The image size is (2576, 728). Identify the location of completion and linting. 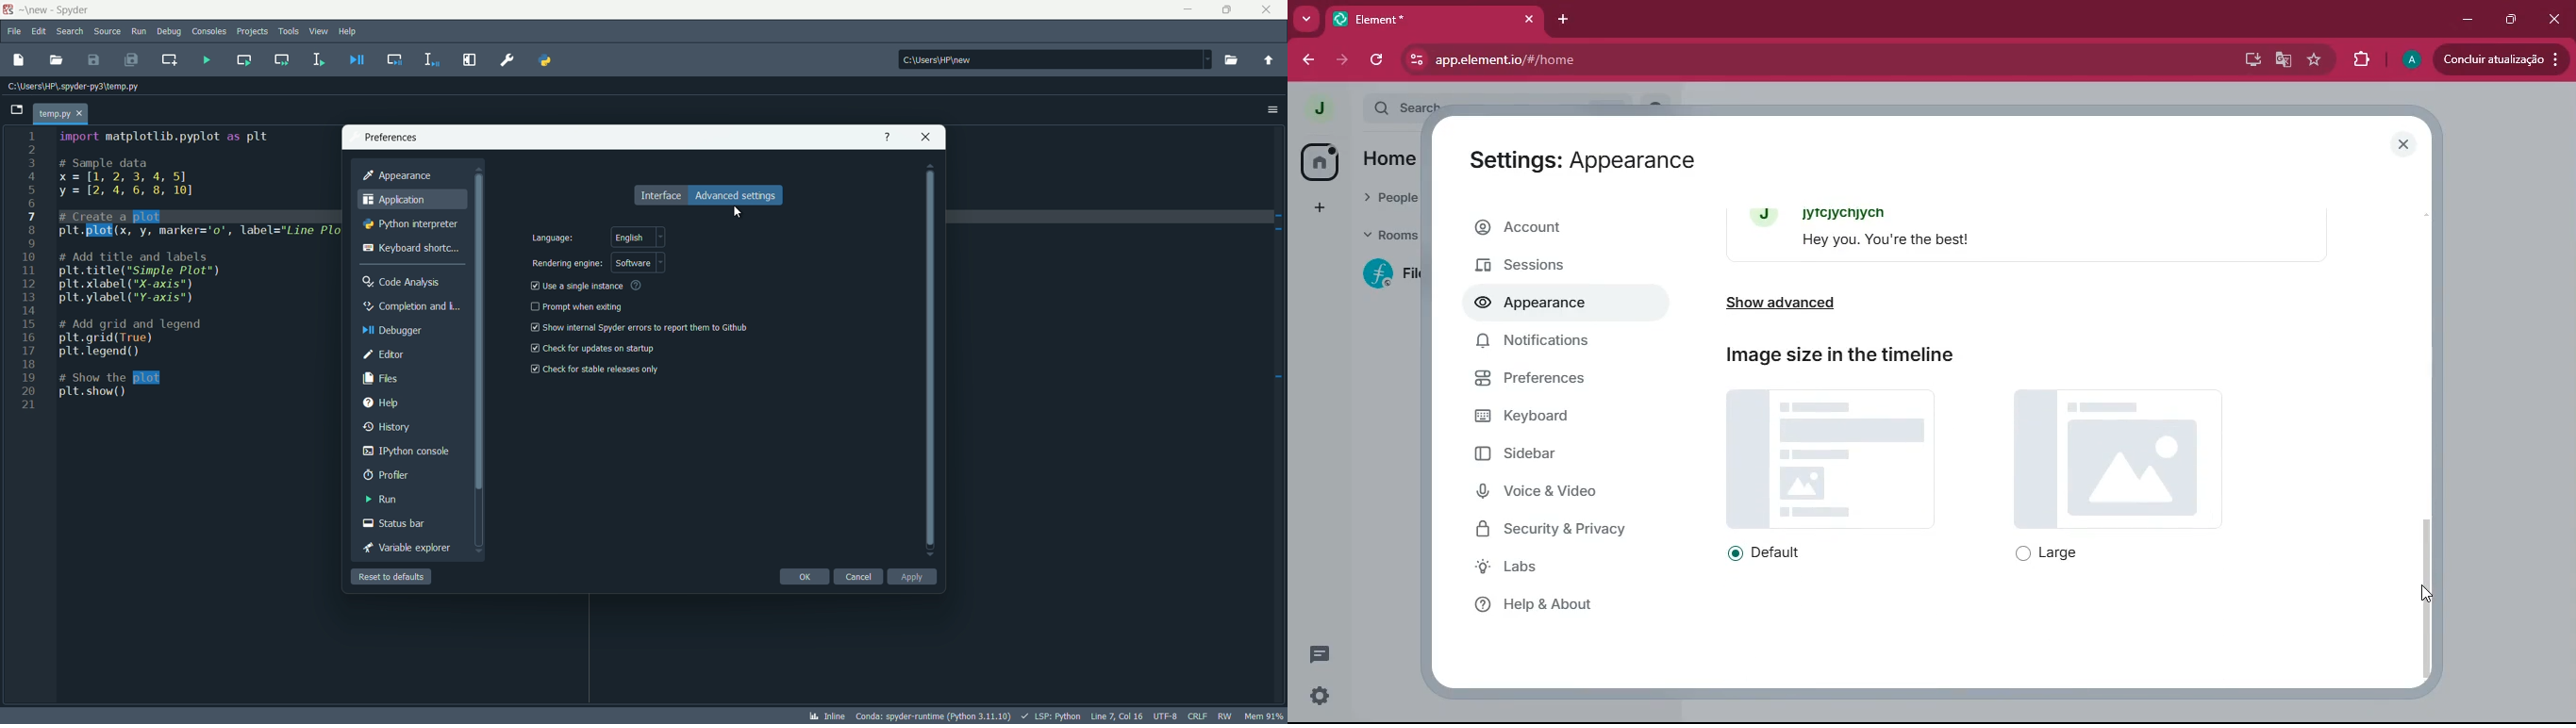
(410, 307).